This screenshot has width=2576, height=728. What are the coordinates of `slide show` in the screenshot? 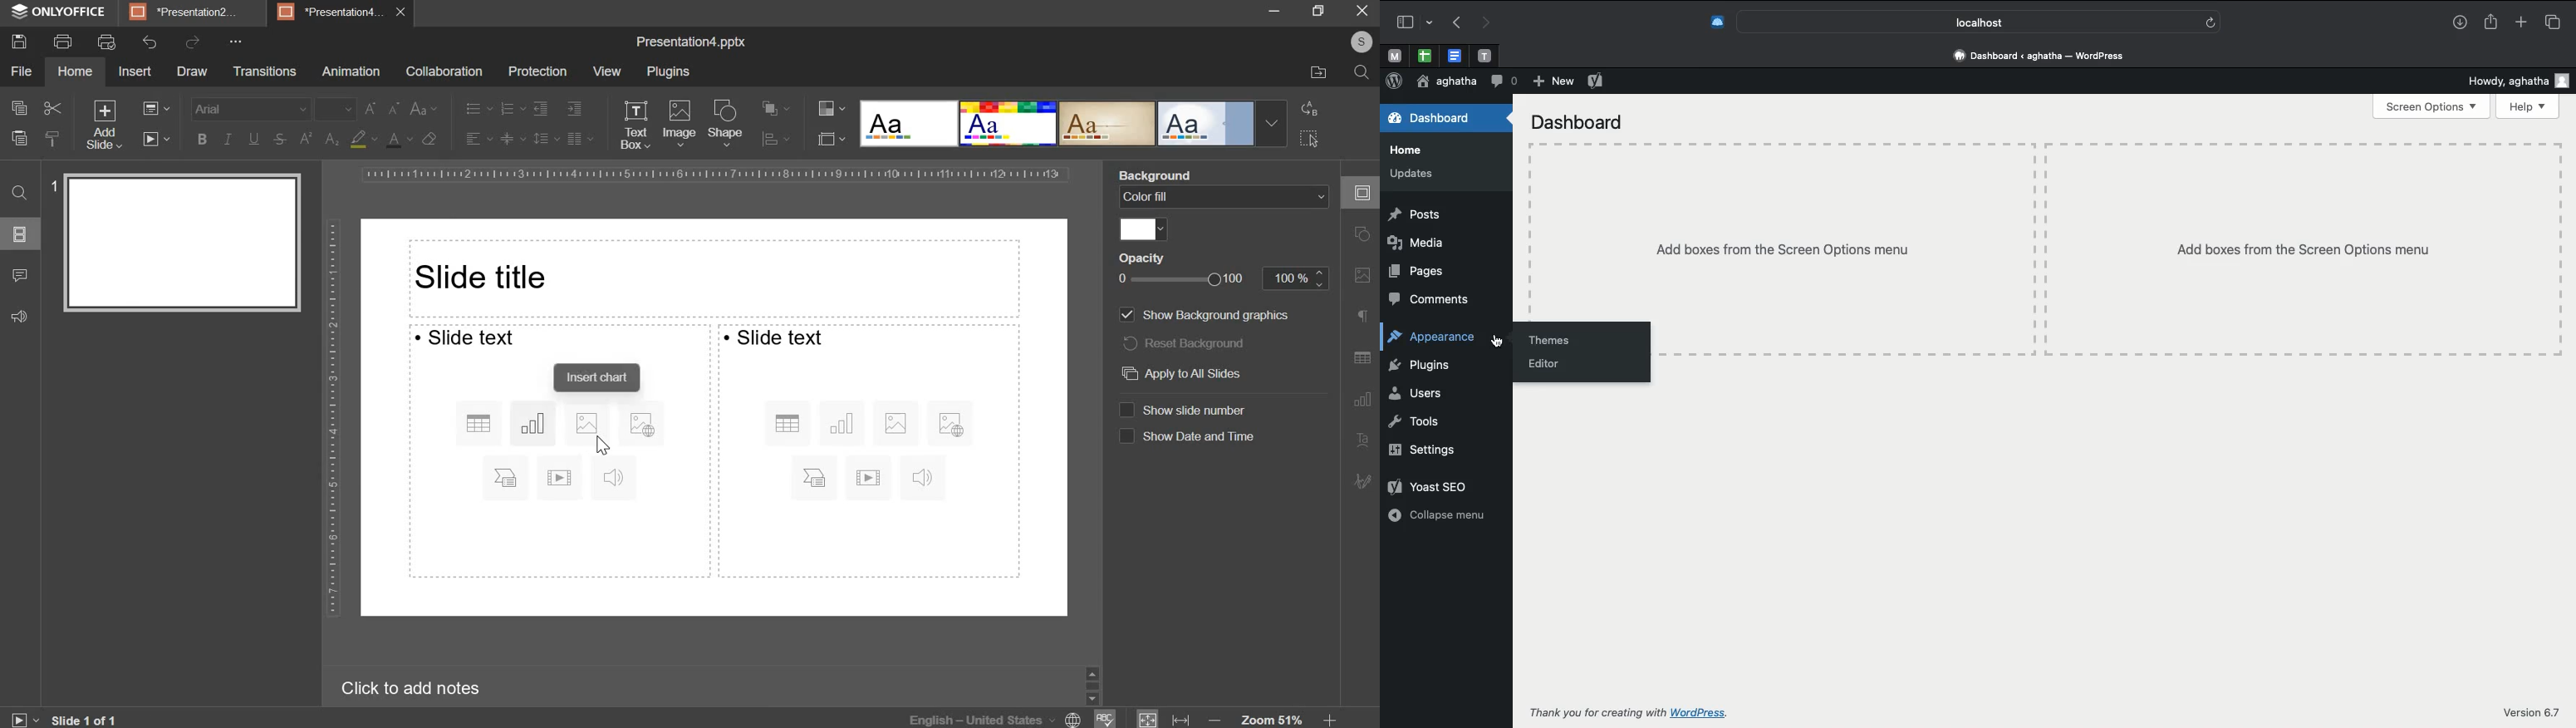 It's located at (23, 717).